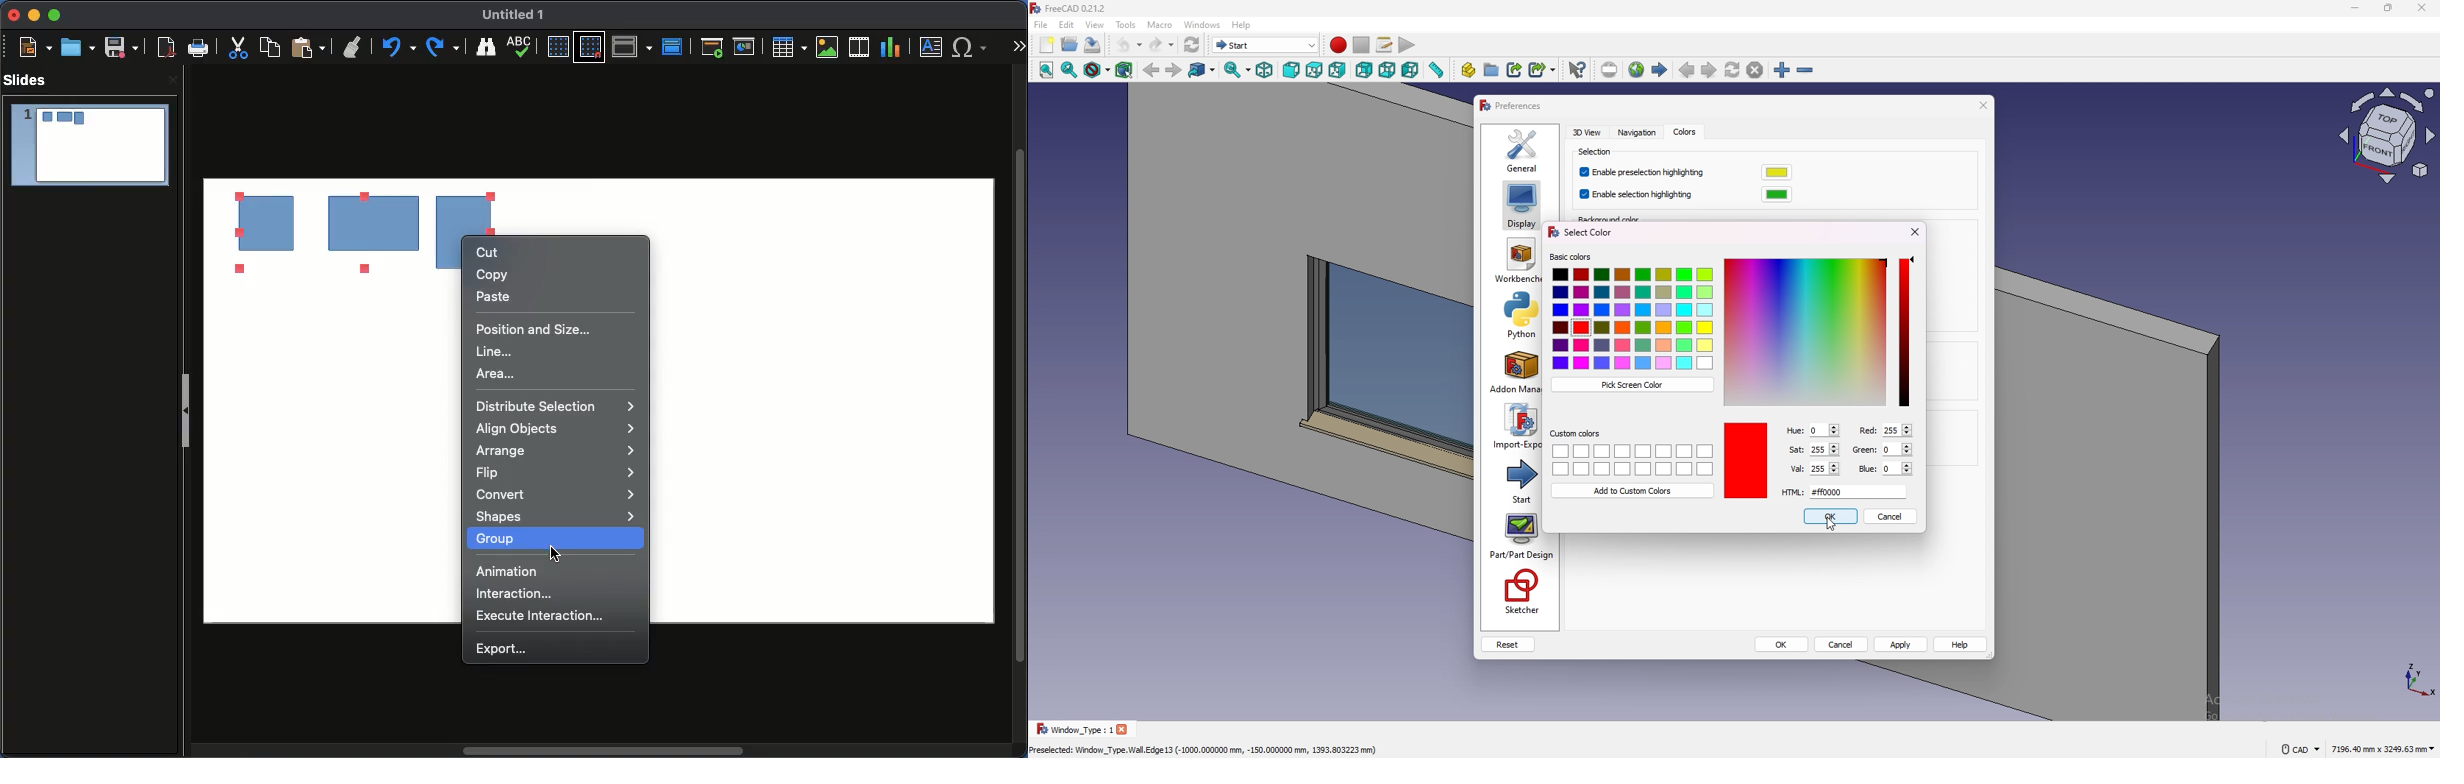 This screenshot has height=784, width=2464. I want to click on Cut, so click(490, 252).